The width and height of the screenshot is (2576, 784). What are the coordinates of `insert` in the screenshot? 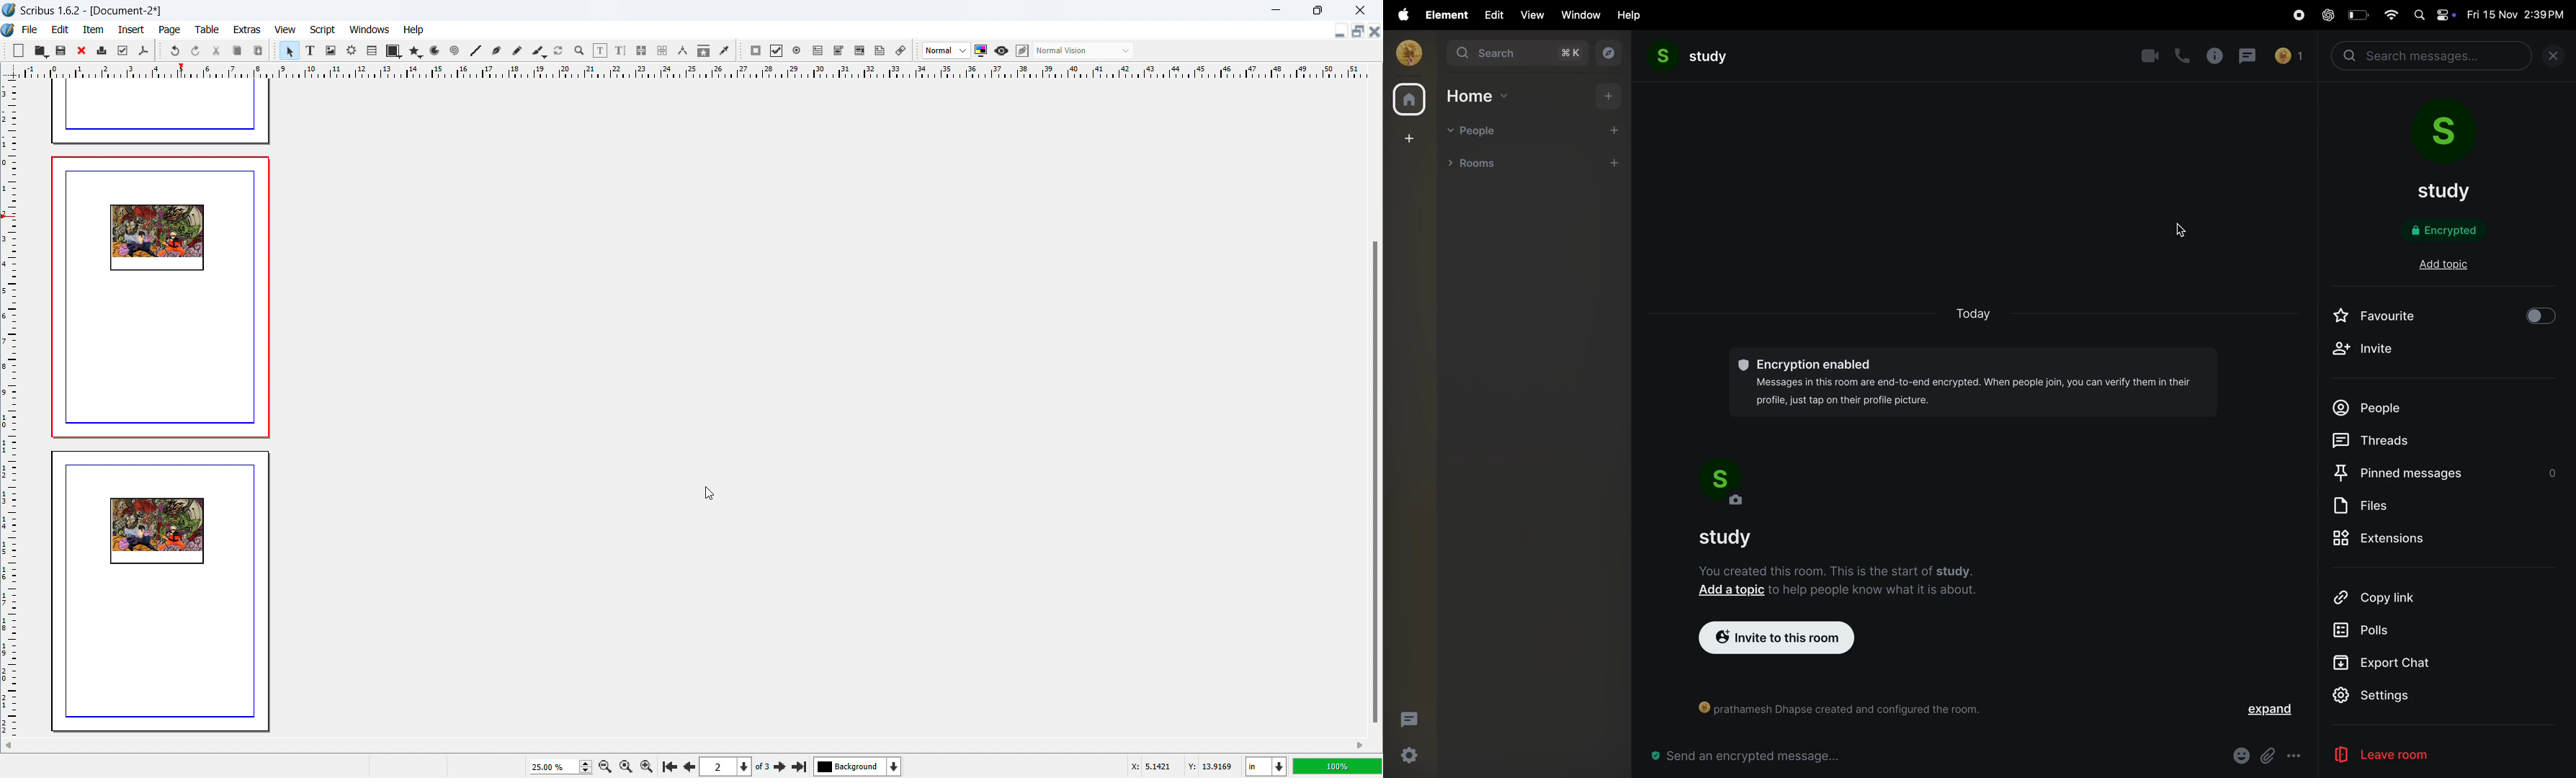 It's located at (133, 30).